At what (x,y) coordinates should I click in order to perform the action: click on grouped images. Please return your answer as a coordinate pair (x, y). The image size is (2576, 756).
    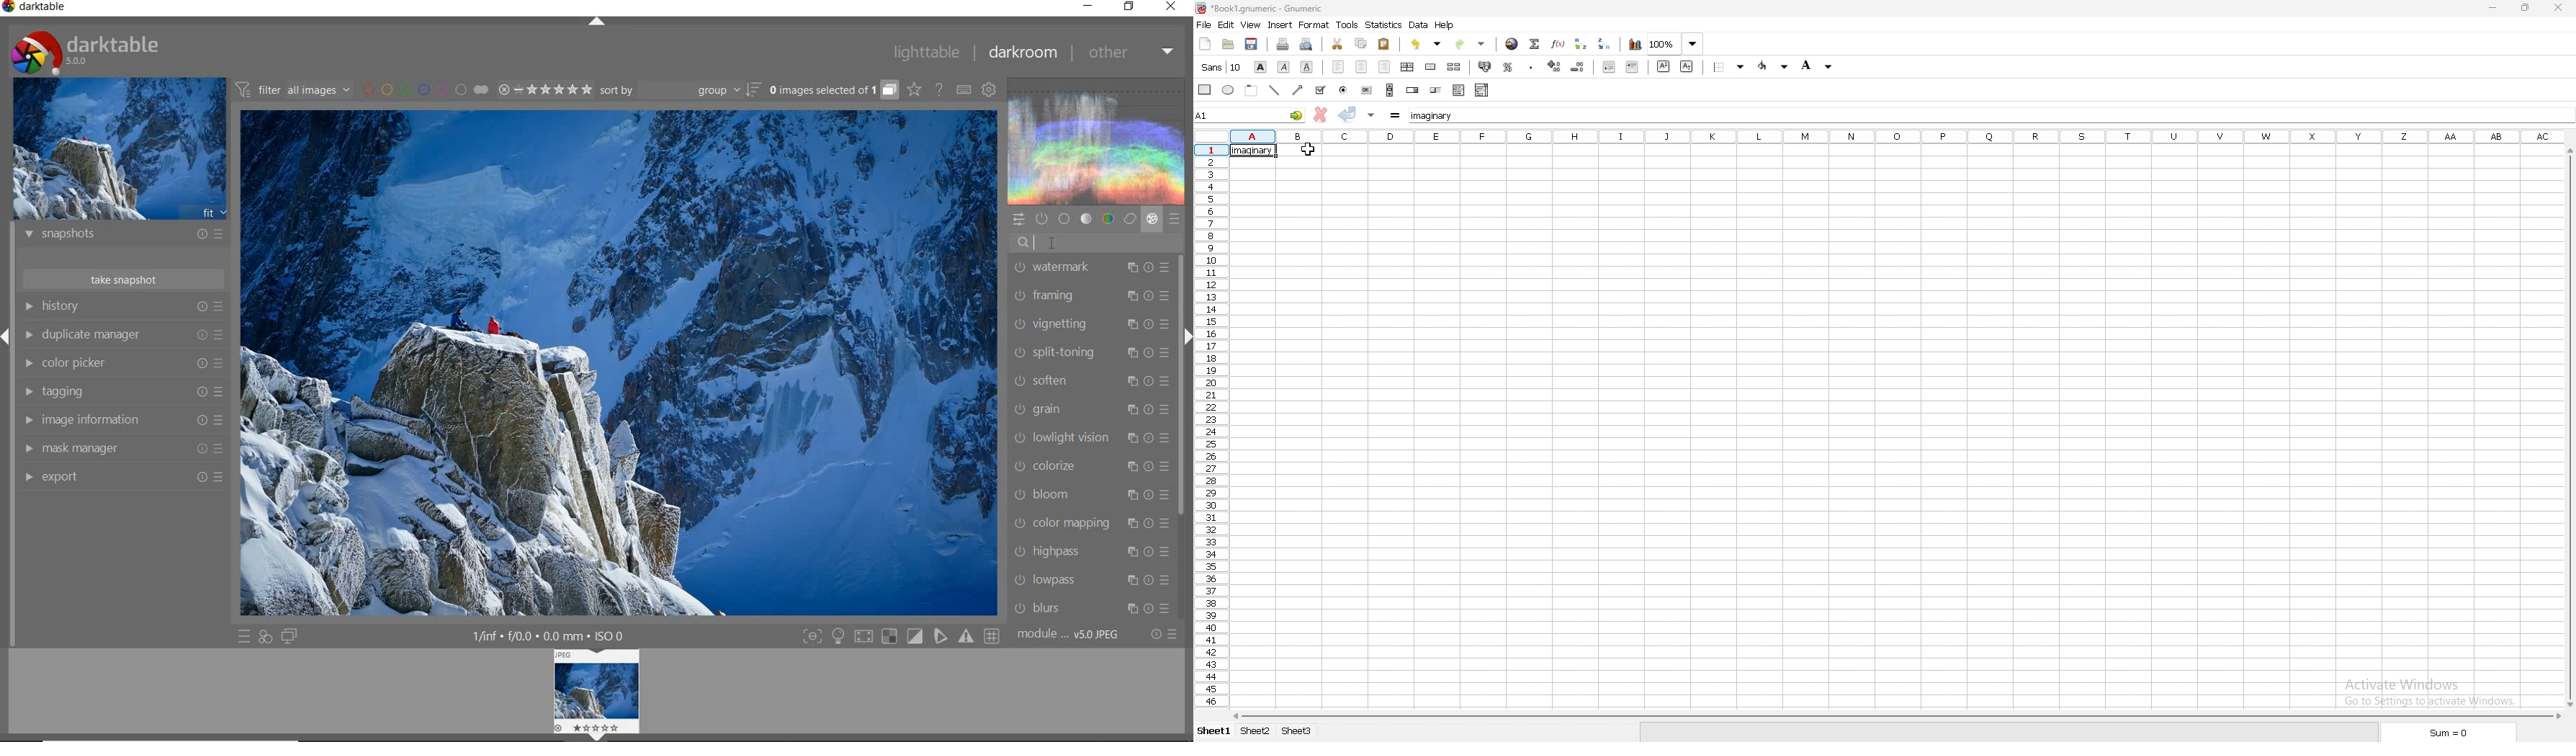
    Looking at the image, I should click on (833, 90).